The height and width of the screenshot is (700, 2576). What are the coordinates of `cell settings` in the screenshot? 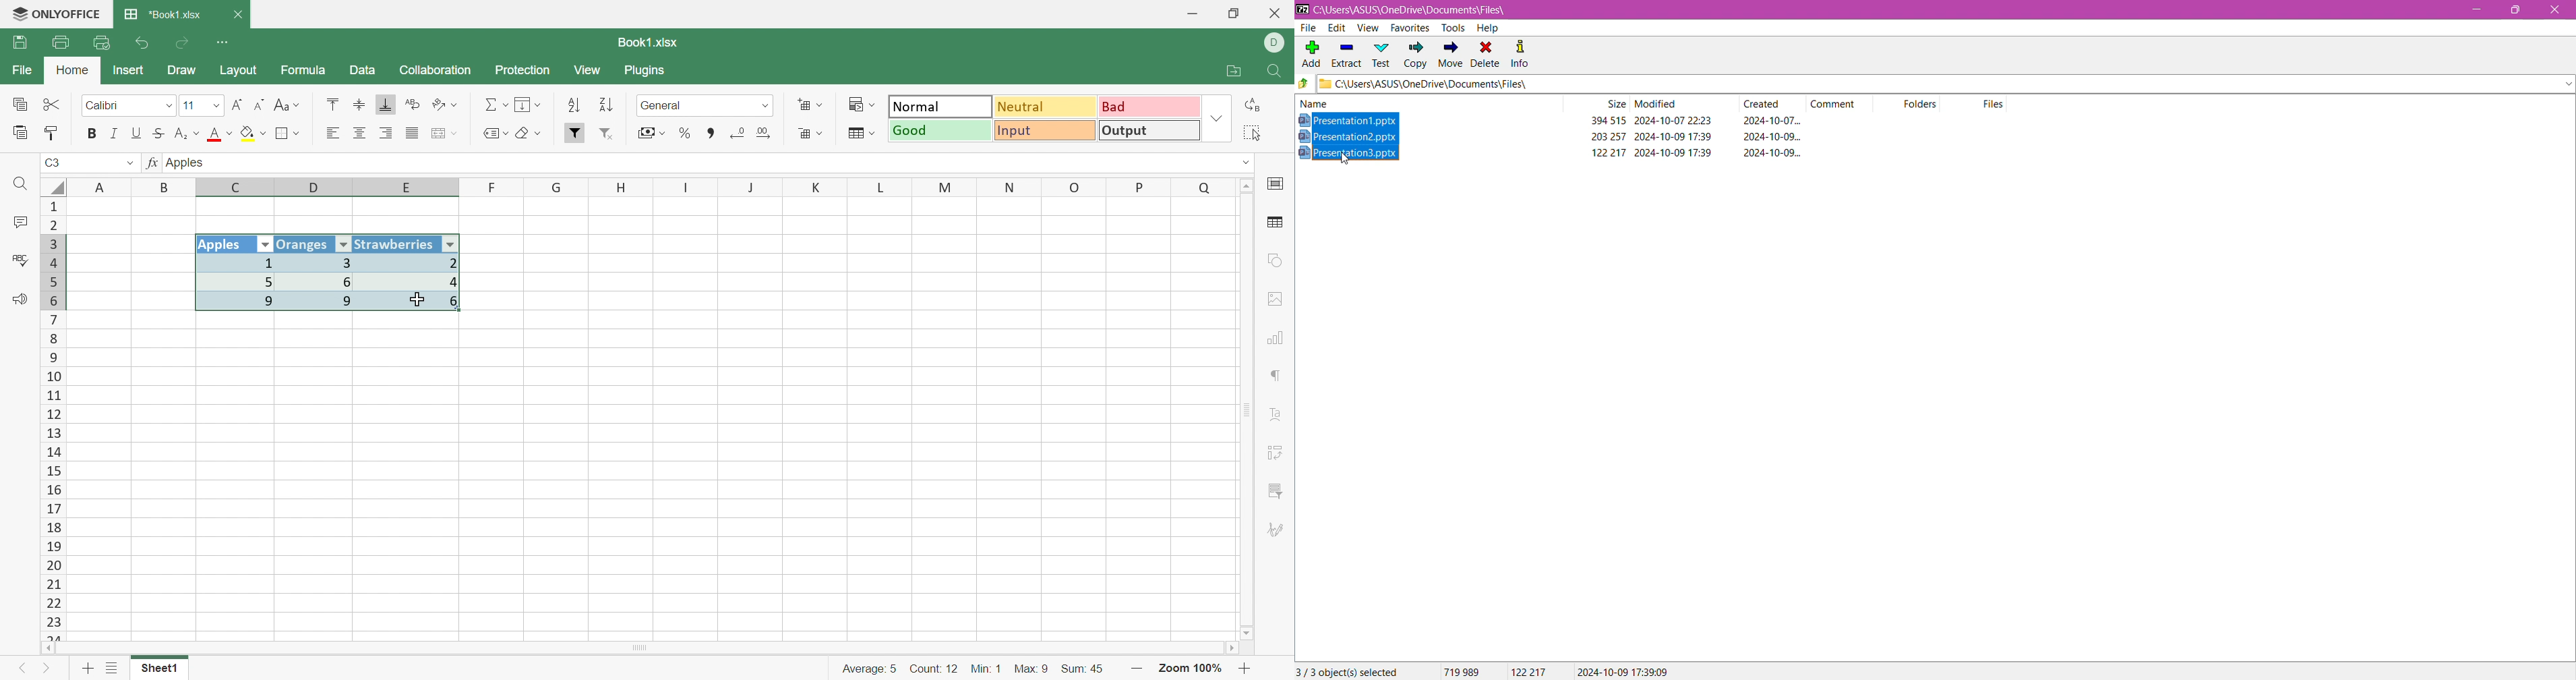 It's located at (1278, 185).